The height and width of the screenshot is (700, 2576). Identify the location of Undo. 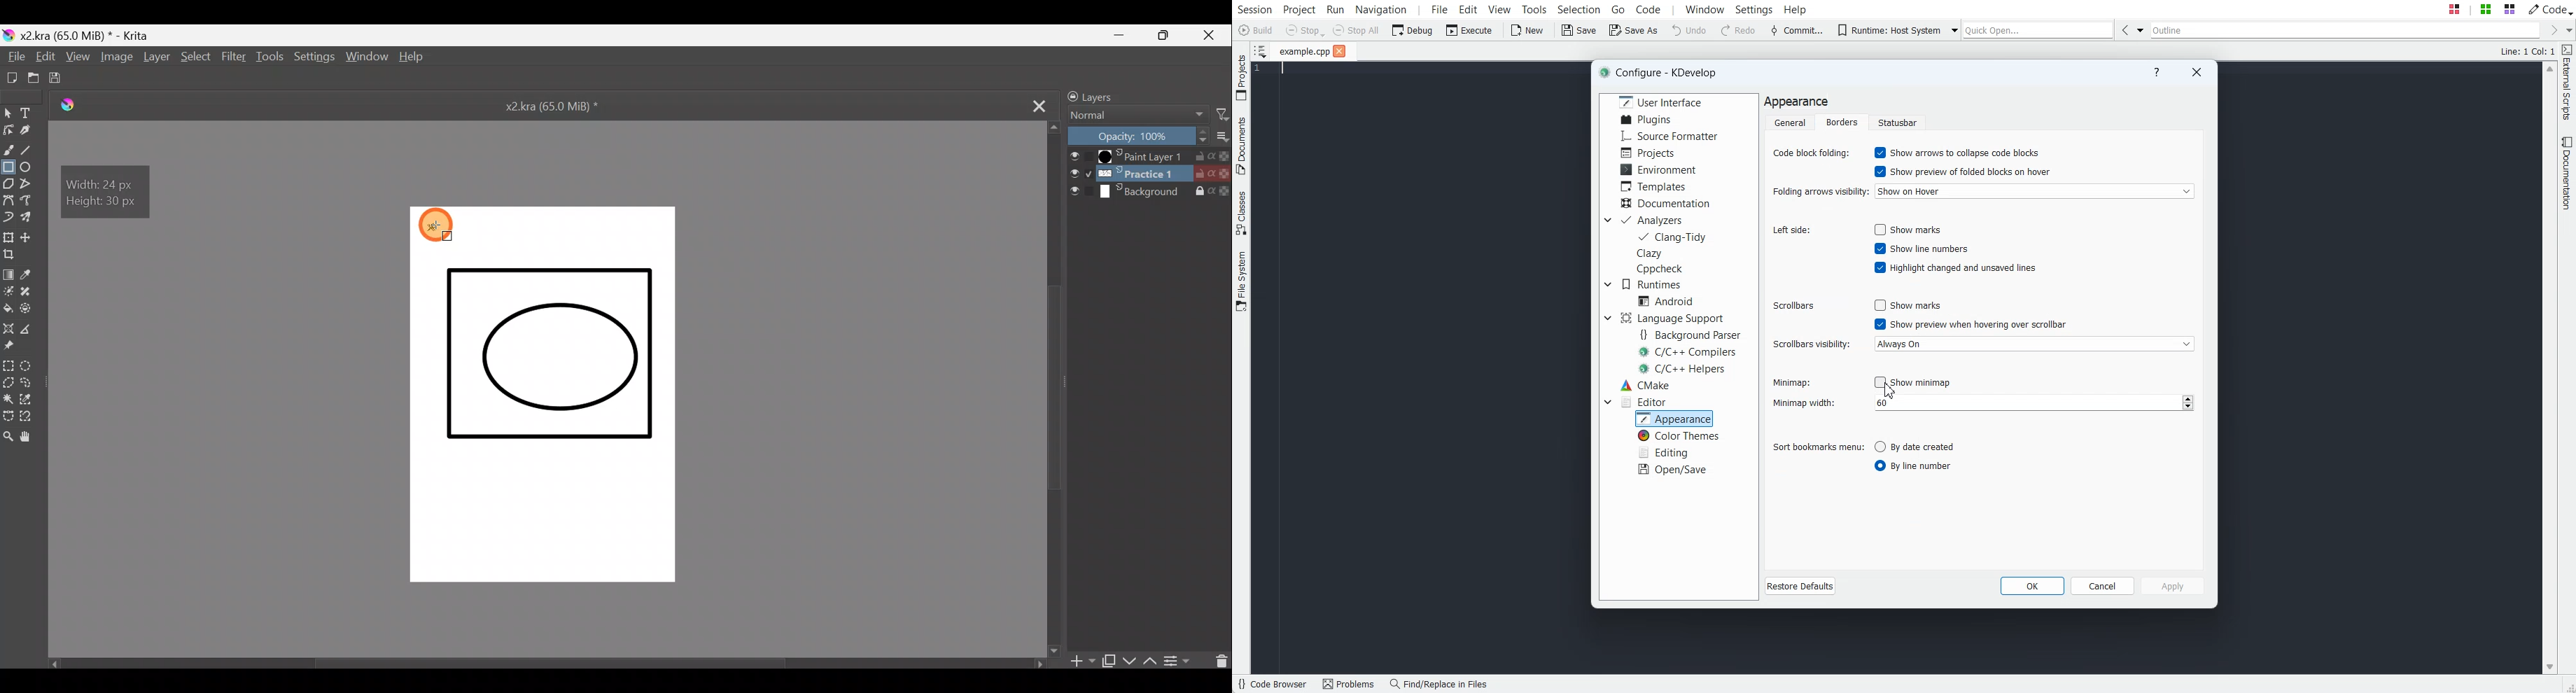
(1689, 30).